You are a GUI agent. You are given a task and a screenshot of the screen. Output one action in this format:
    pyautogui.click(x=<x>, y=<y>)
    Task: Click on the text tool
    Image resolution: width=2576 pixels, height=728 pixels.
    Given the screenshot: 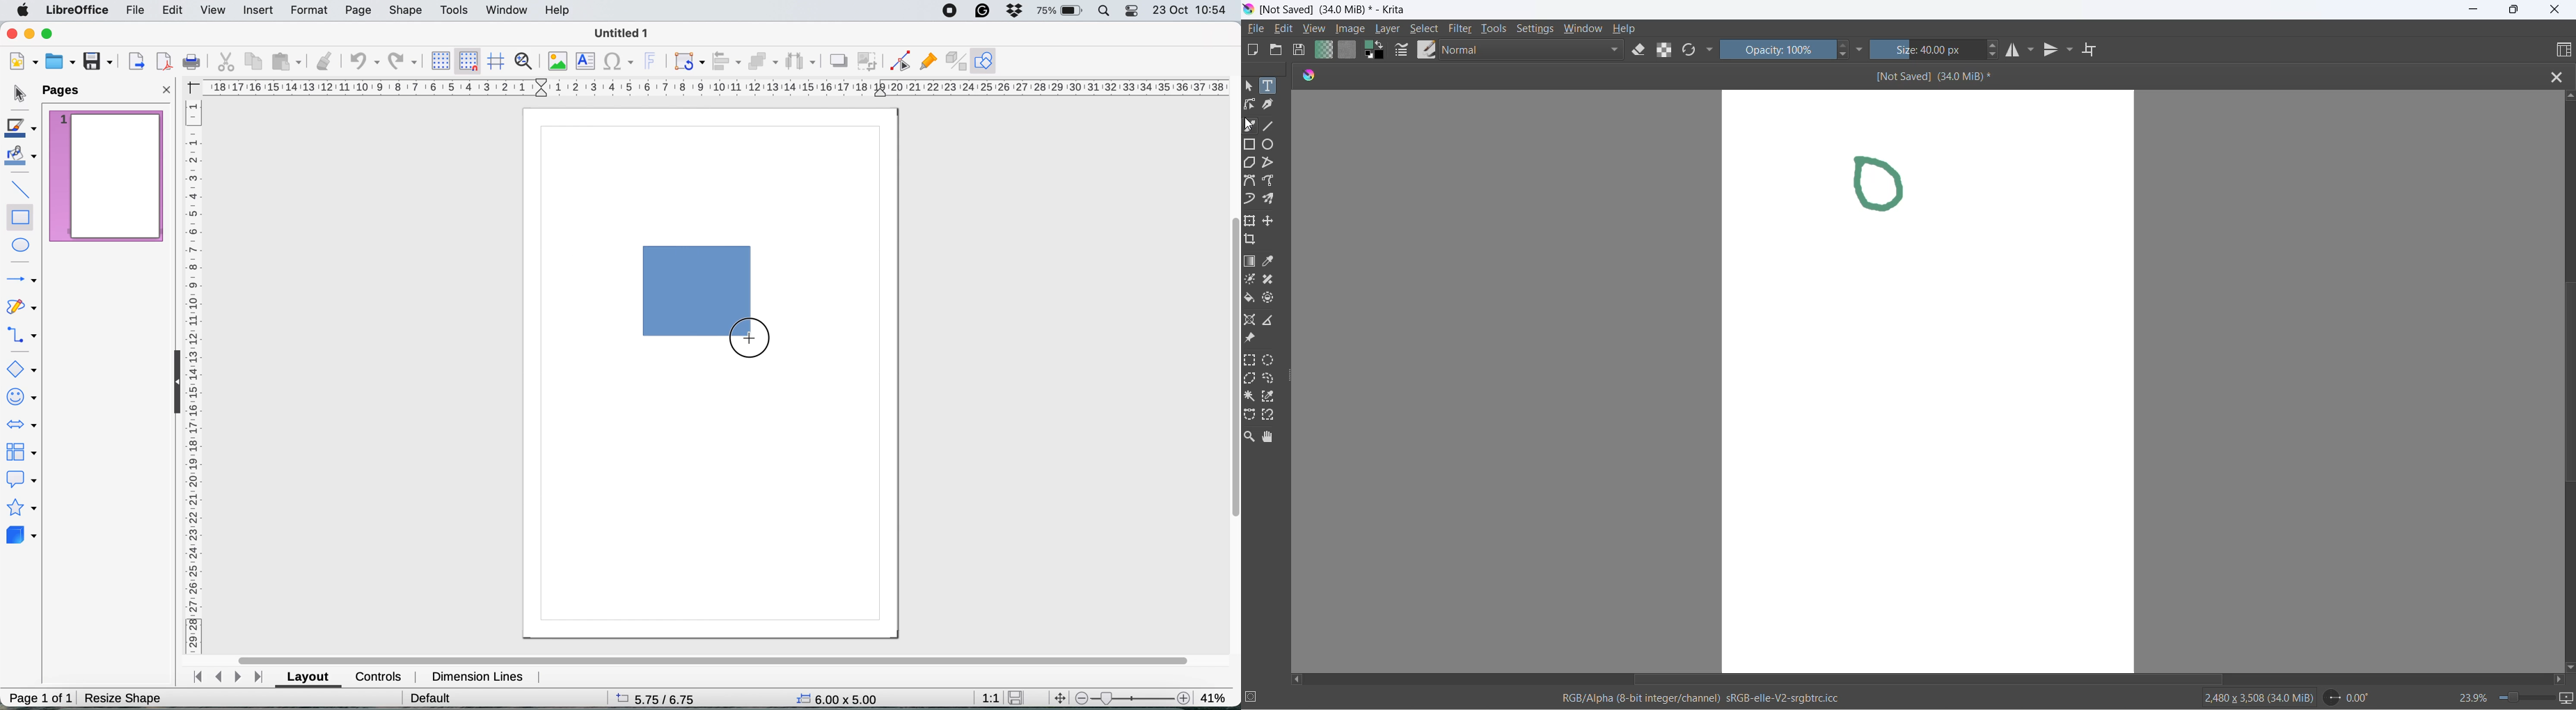 What is the action you would take?
    pyautogui.click(x=1275, y=89)
    